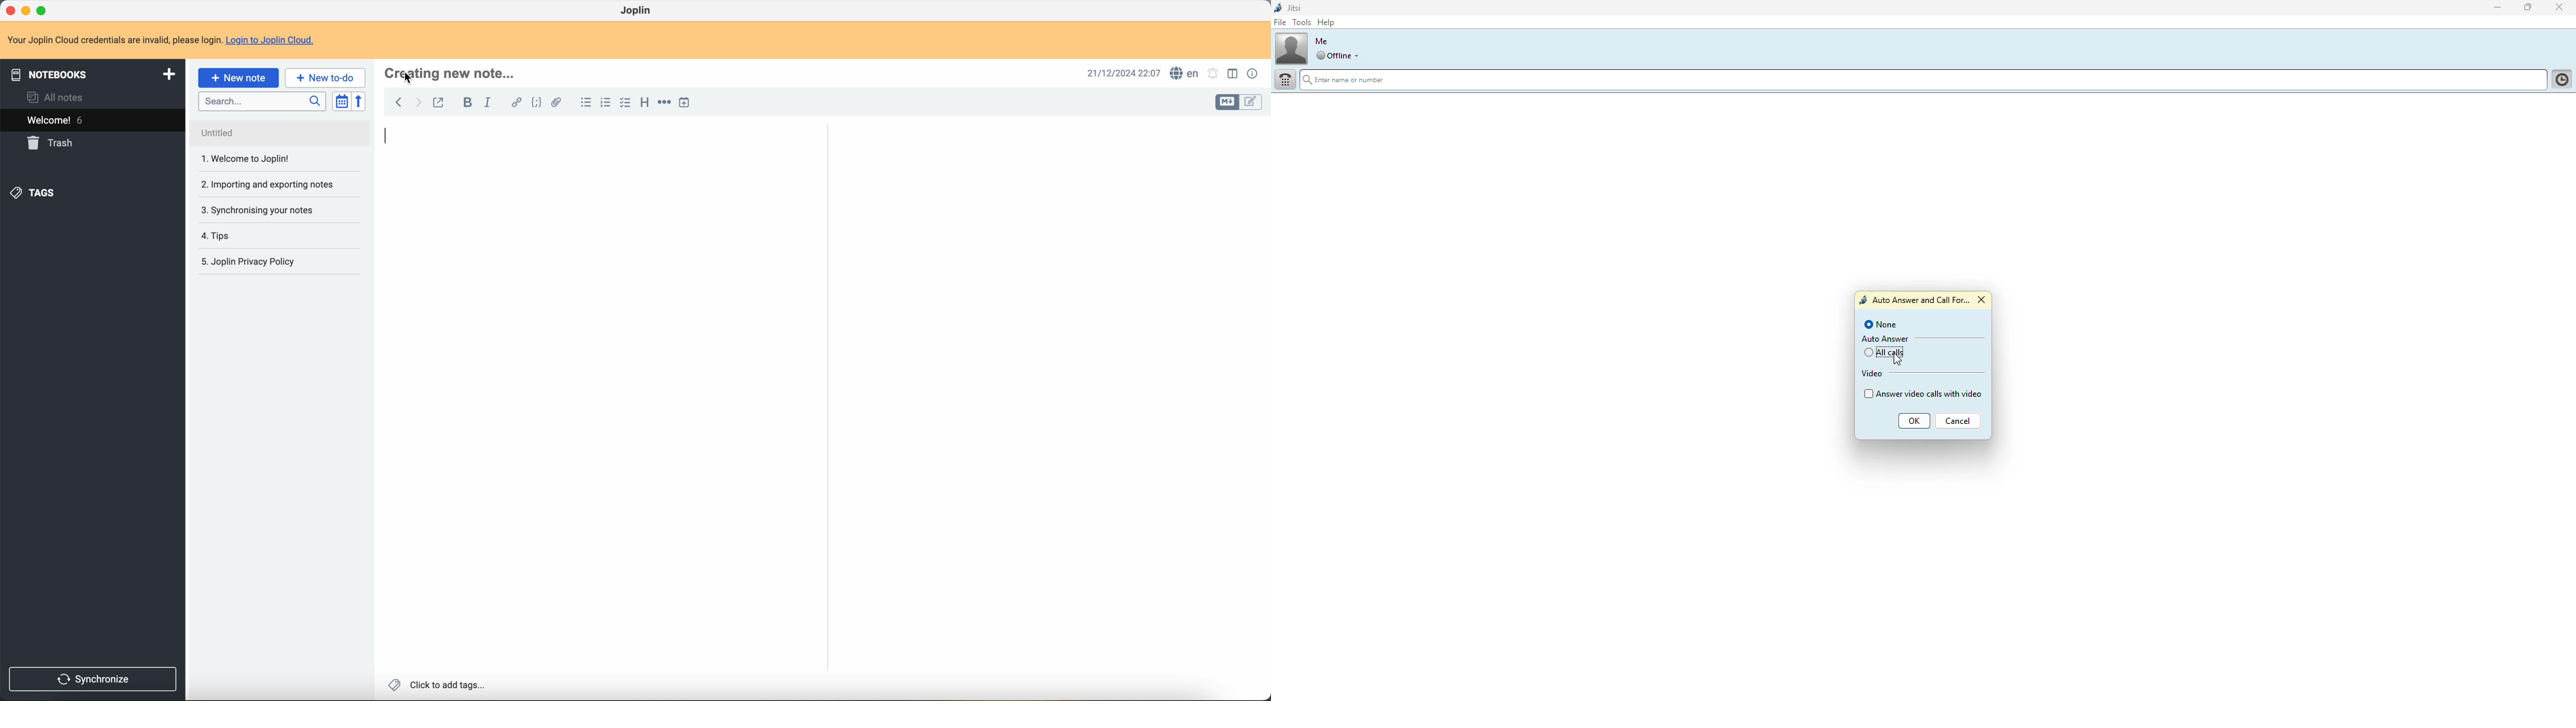  Describe the element at coordinates (248, 134) in the screenshot. I see `welcome to Joplin` at that location.